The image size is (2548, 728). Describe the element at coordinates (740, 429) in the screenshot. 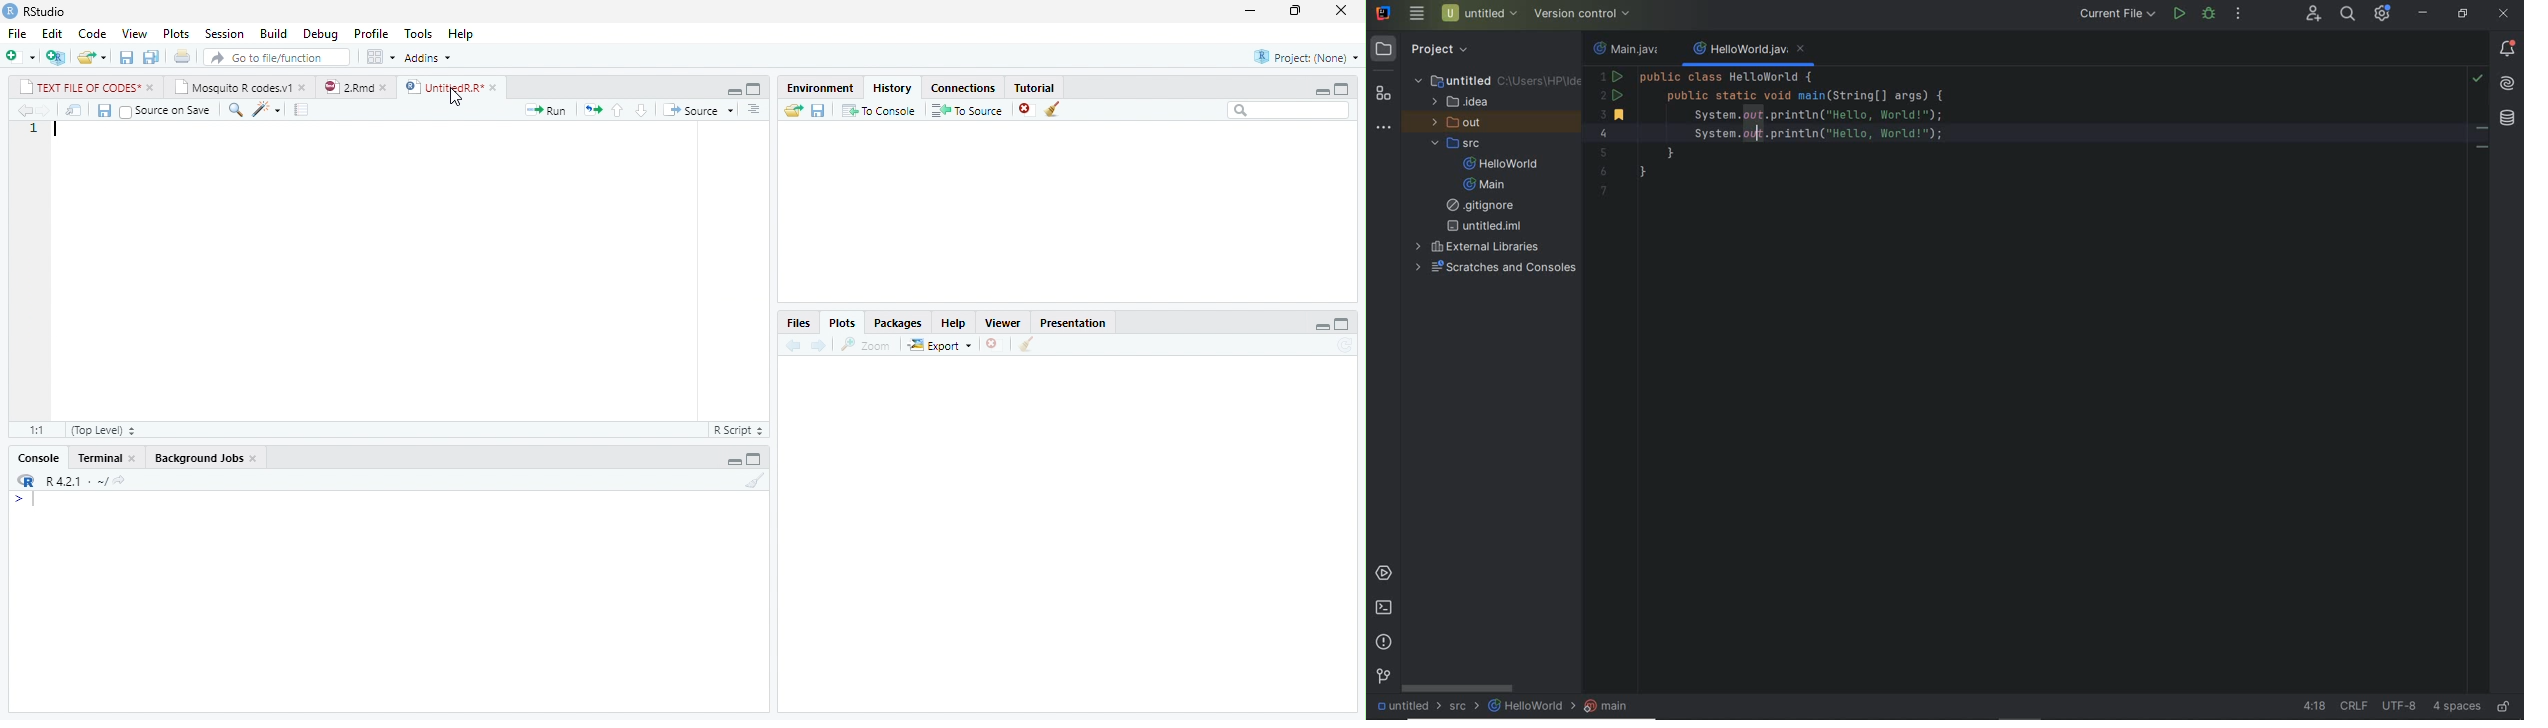

I see `R Script` at that location.